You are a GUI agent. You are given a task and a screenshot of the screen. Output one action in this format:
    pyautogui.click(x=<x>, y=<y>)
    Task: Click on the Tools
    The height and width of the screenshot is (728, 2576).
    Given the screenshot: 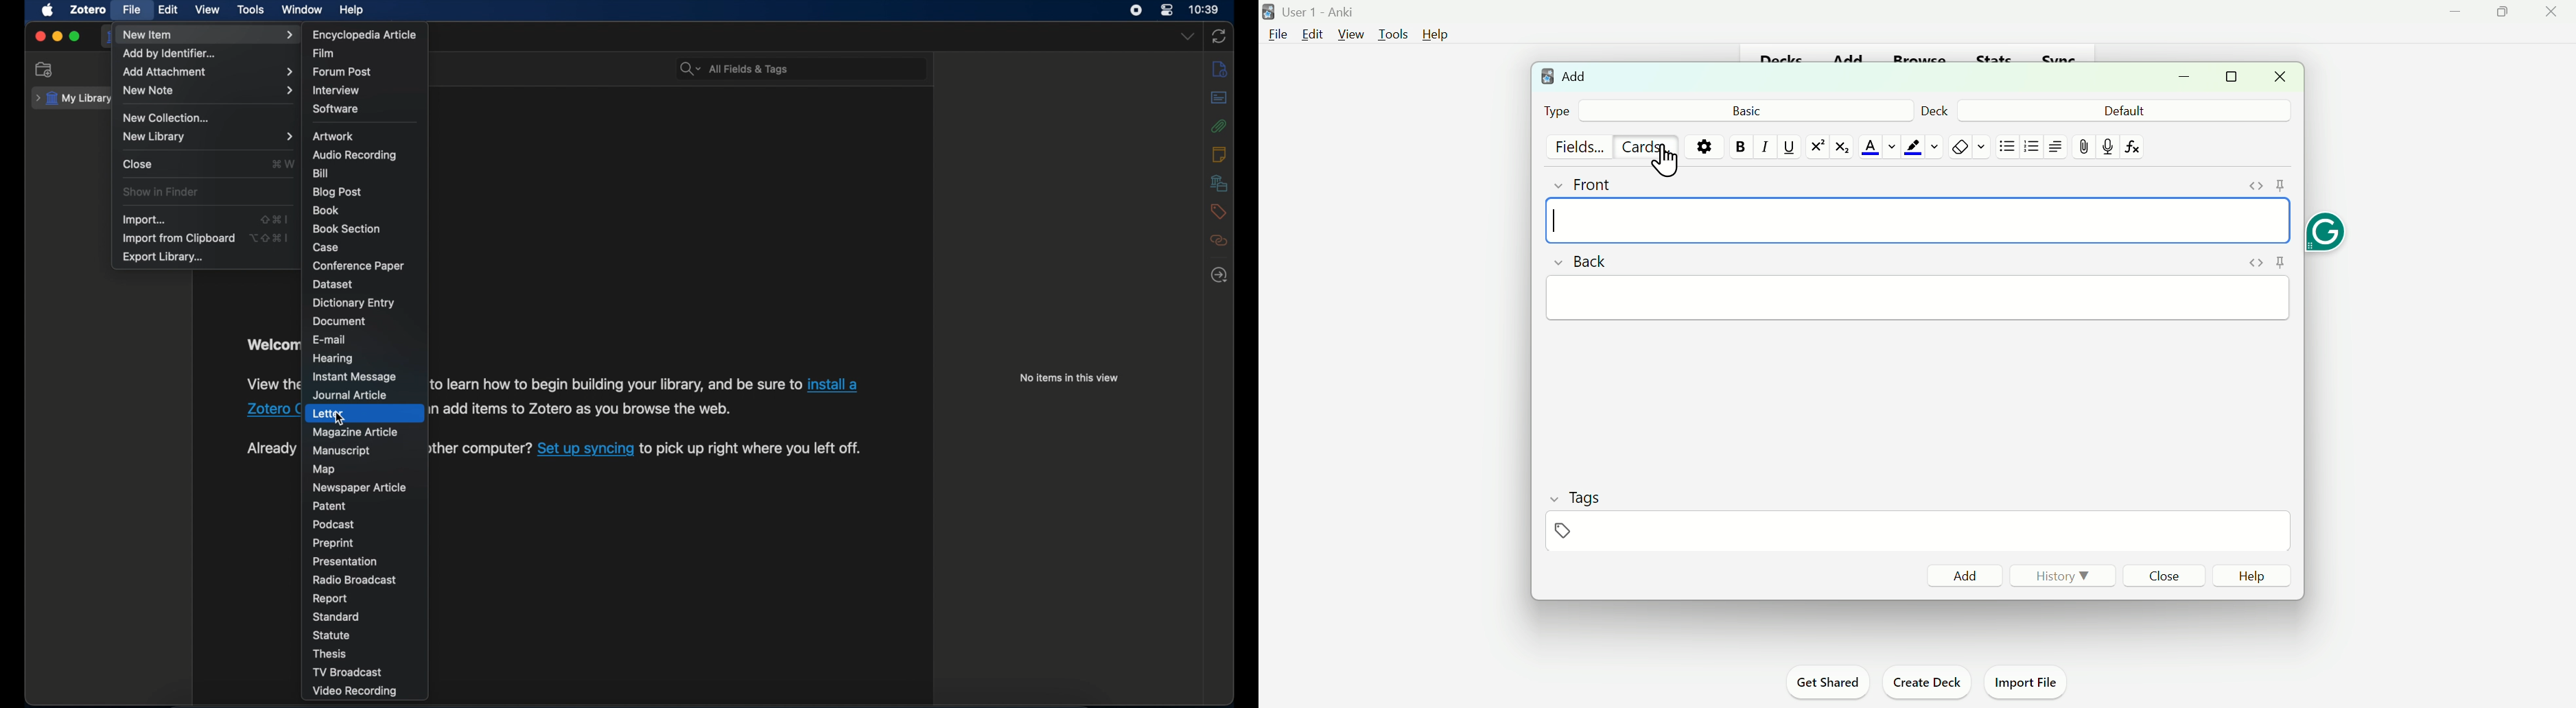 What is the action you would take?
    pyautogui.click(x=1392, y=33)
    